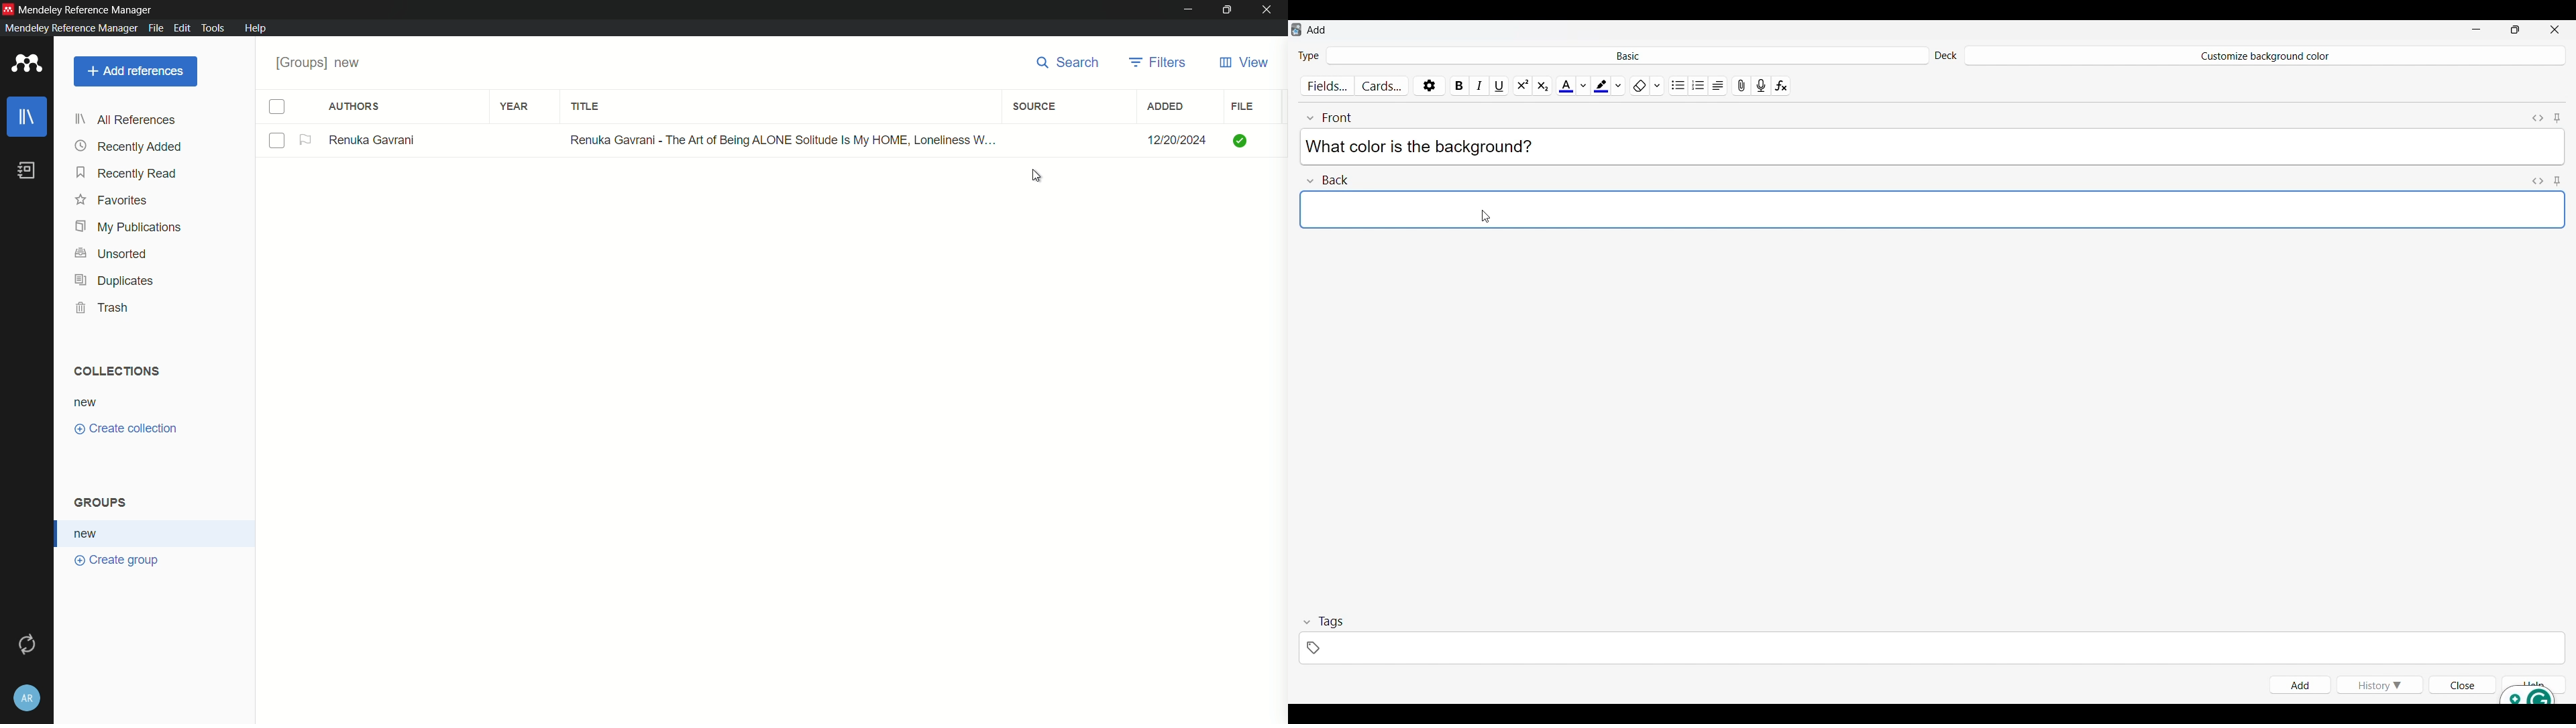  Describe the element at coordinates (1228, 9) in the screenshot. I see `maximize` at that location.